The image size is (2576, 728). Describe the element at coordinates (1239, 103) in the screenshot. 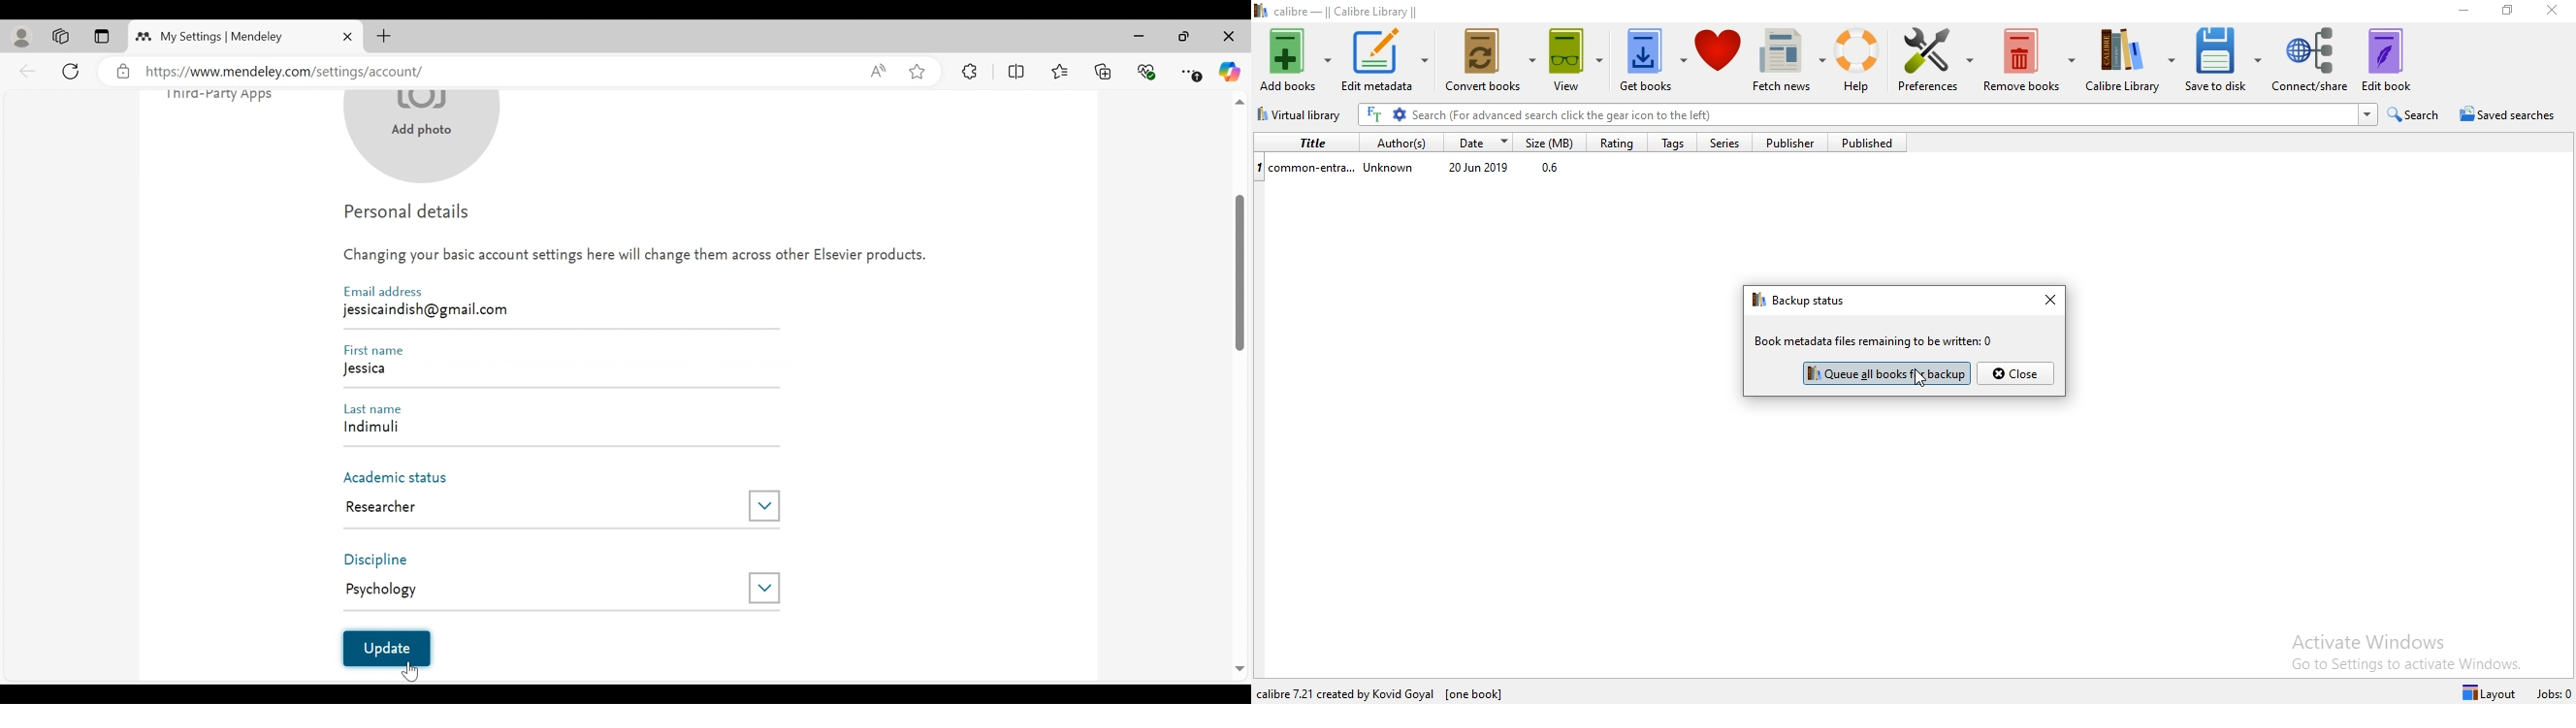

I see `scroll up` at that location.